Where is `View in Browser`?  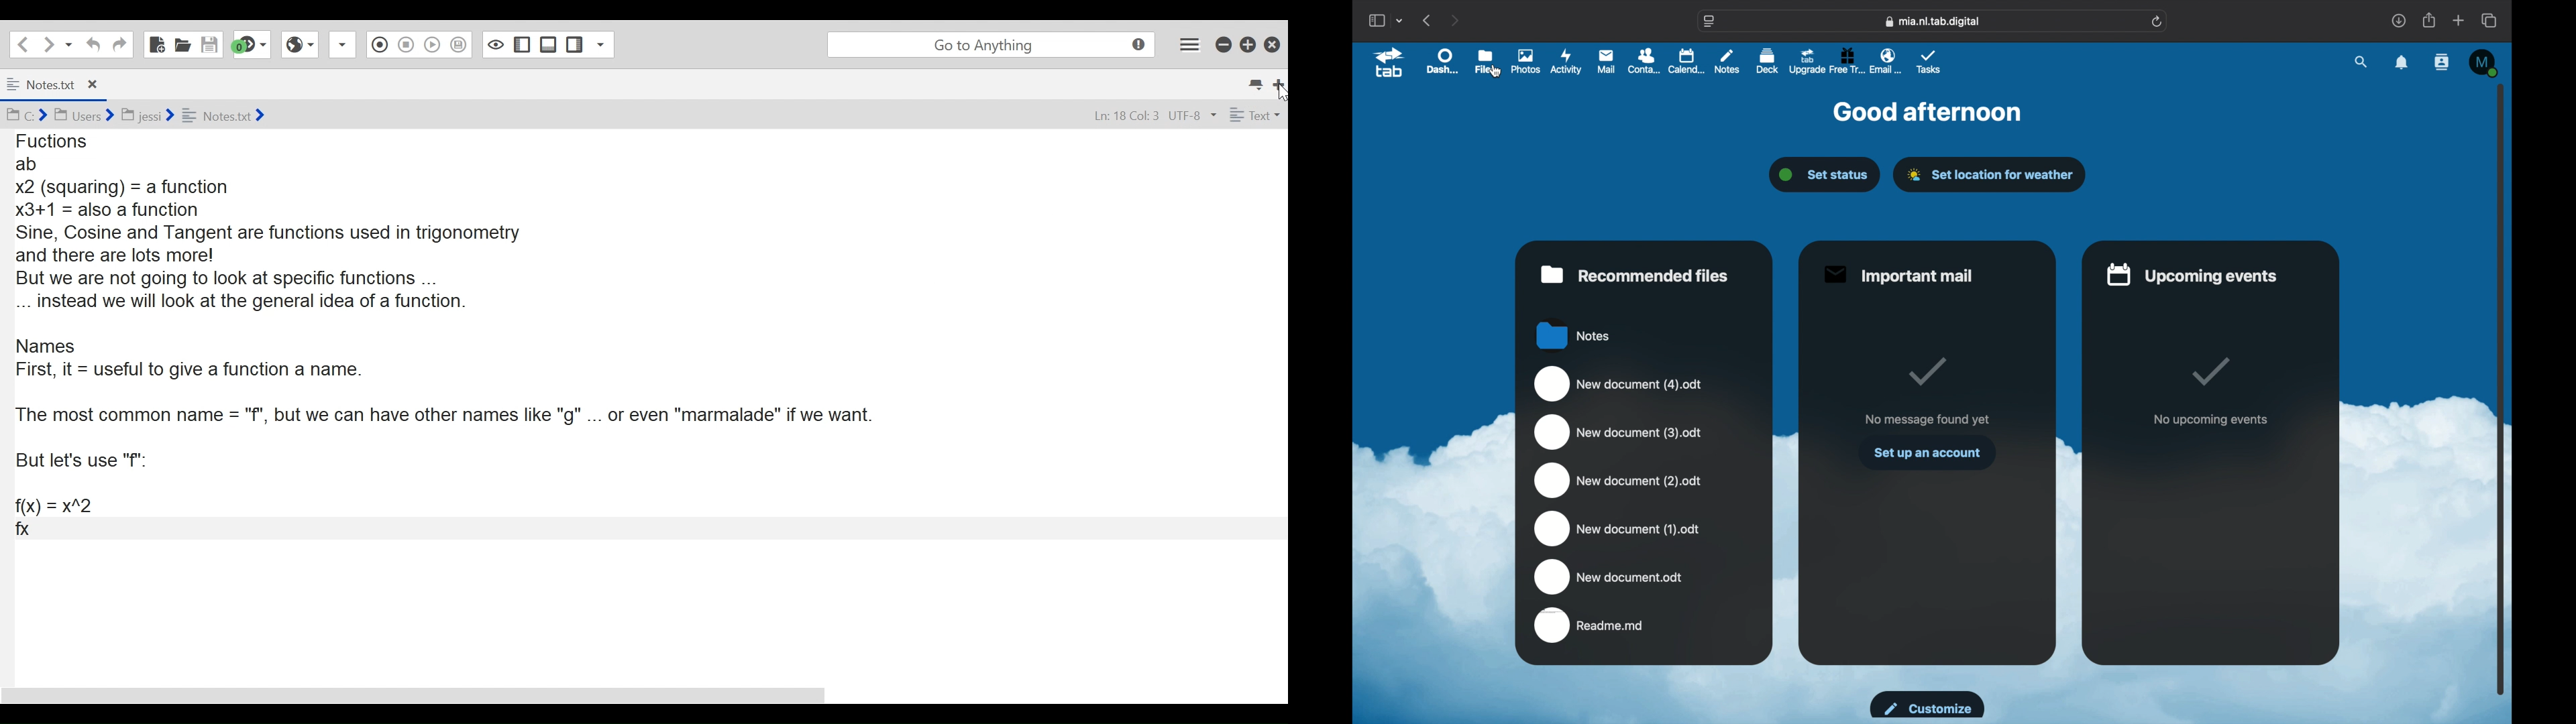
View in Browser is located at coordinates (301, 45).